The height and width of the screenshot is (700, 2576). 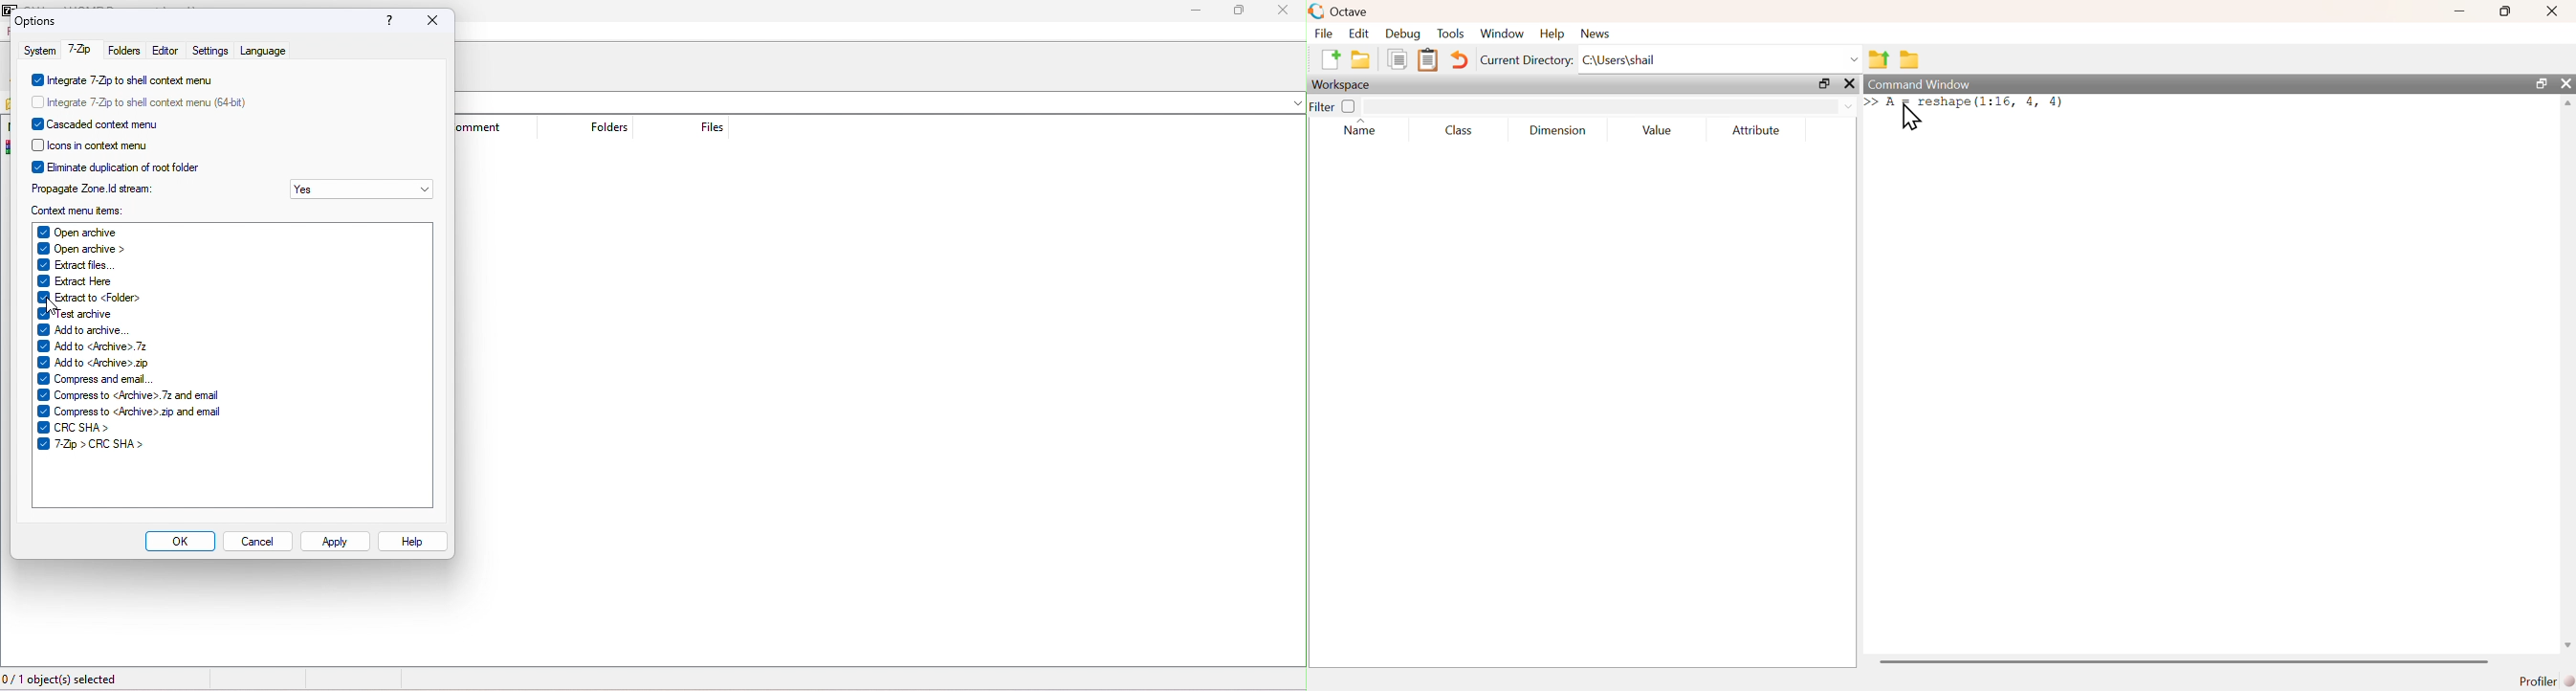 I want to click on value, so click(x=1659, y=131).